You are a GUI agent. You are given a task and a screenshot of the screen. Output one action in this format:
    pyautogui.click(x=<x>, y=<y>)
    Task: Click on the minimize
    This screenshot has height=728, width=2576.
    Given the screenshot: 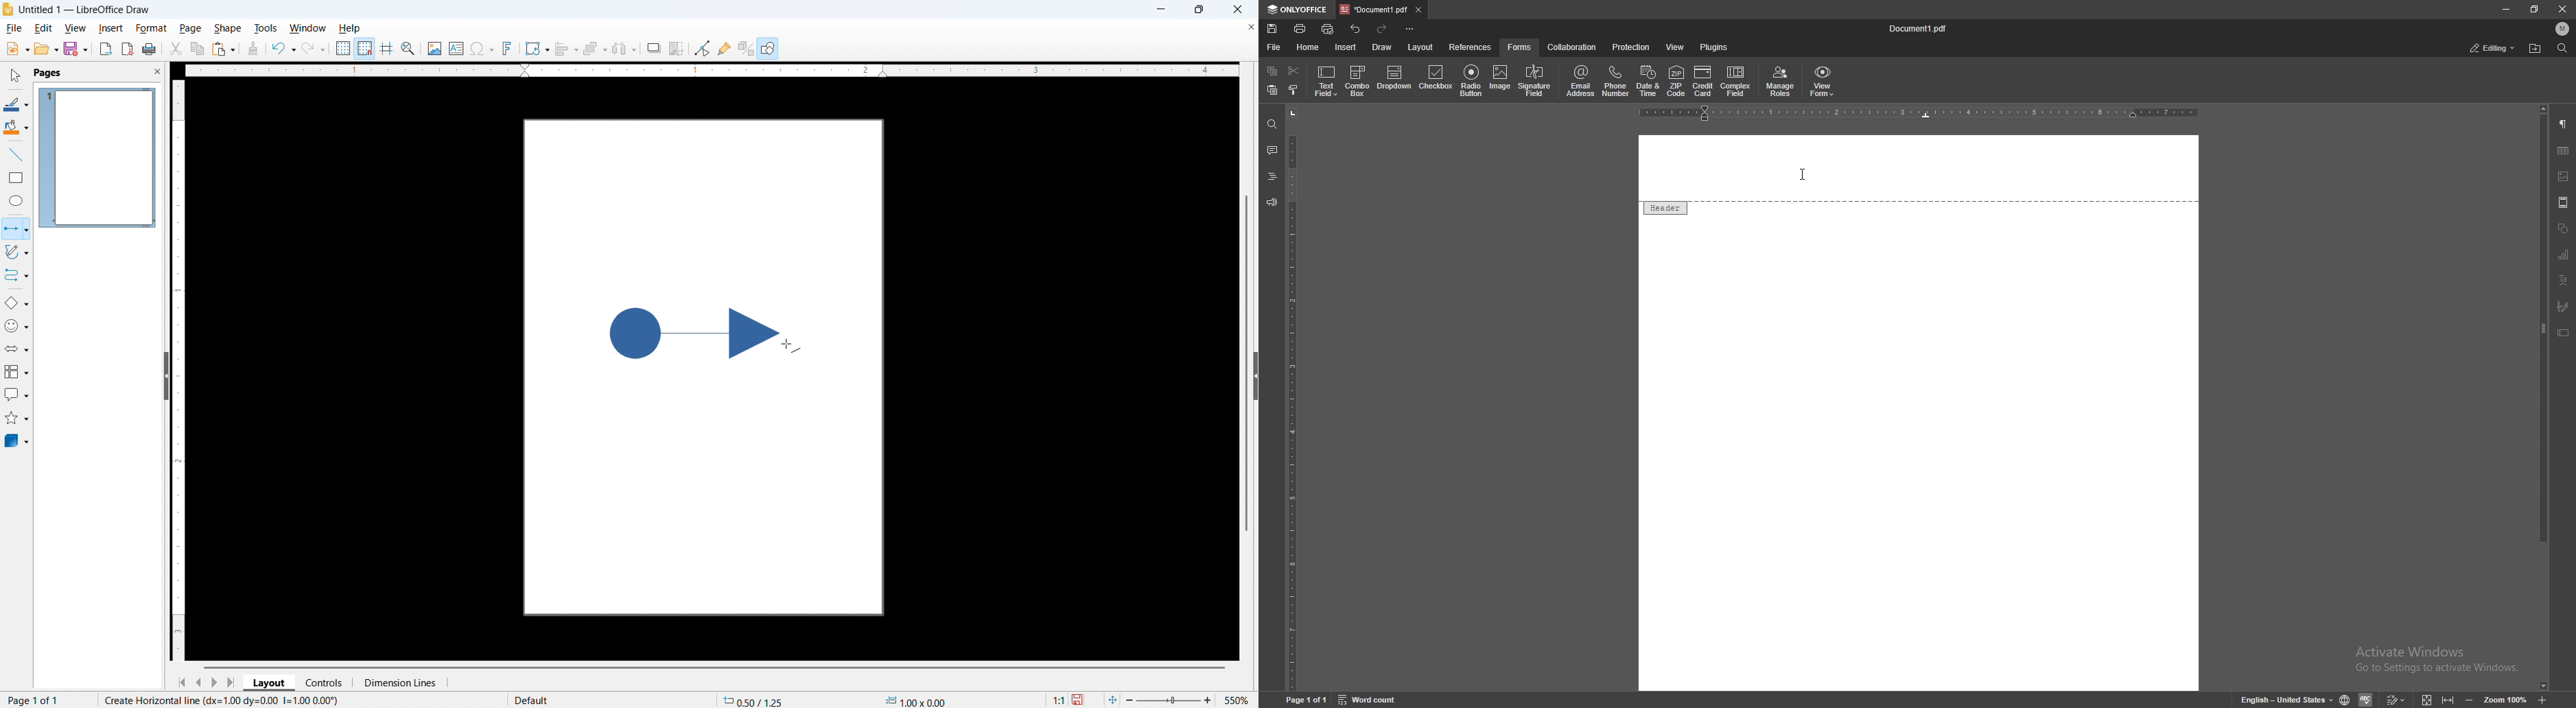 What is the action you would take?
    pyautogui.click(x=2506, y=8)
    